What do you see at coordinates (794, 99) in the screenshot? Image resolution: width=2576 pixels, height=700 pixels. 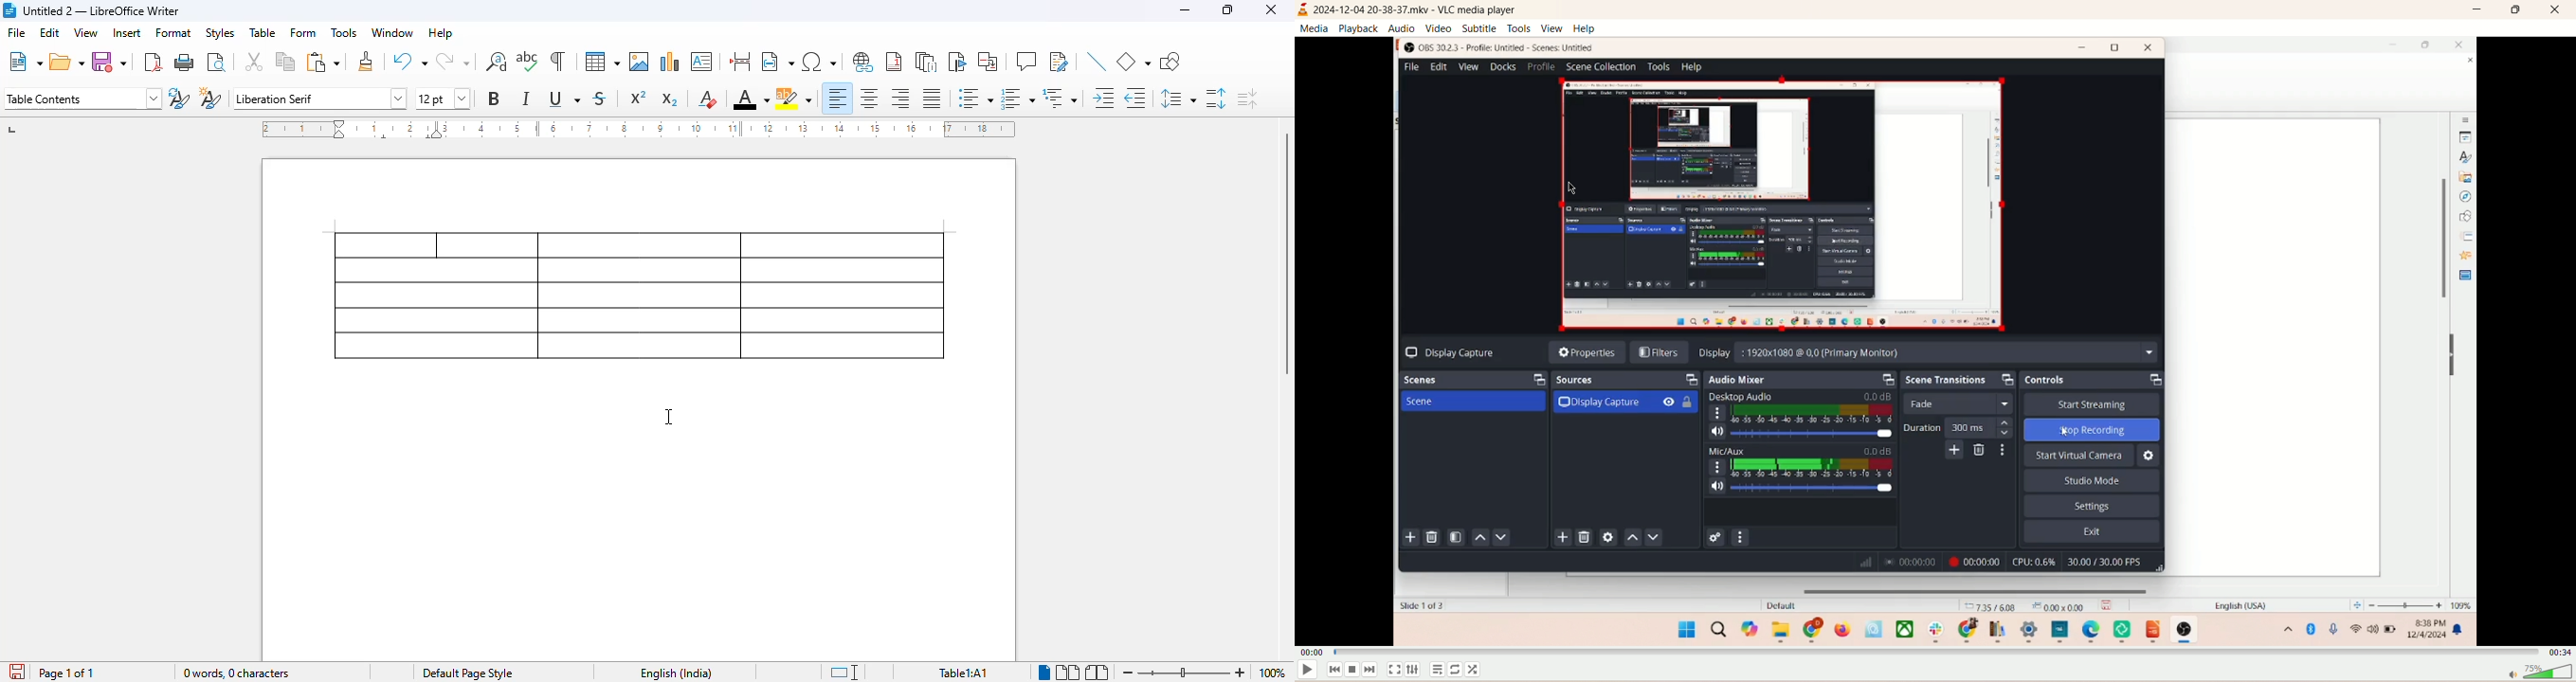 I see `character highlighting color` at bounding box center [794, 99].